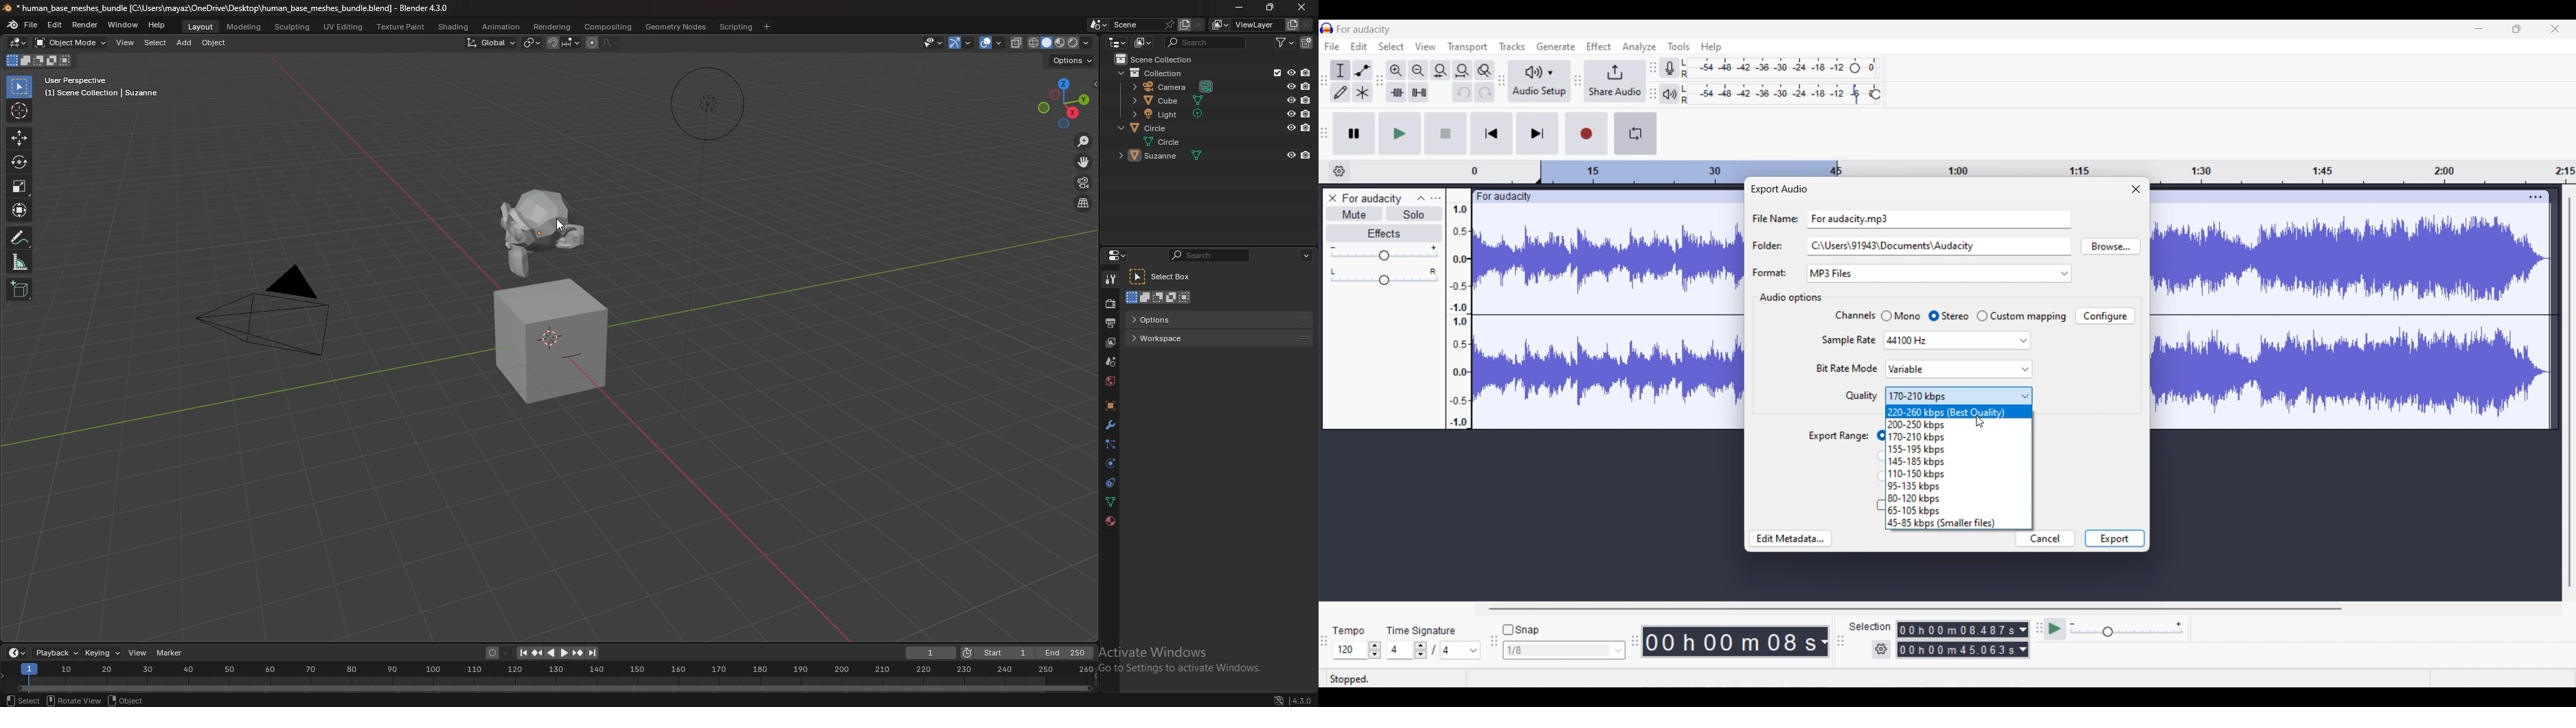 This screenshot has width=2576, height=728. I want to click on Tools menu, so click(1679, 46).